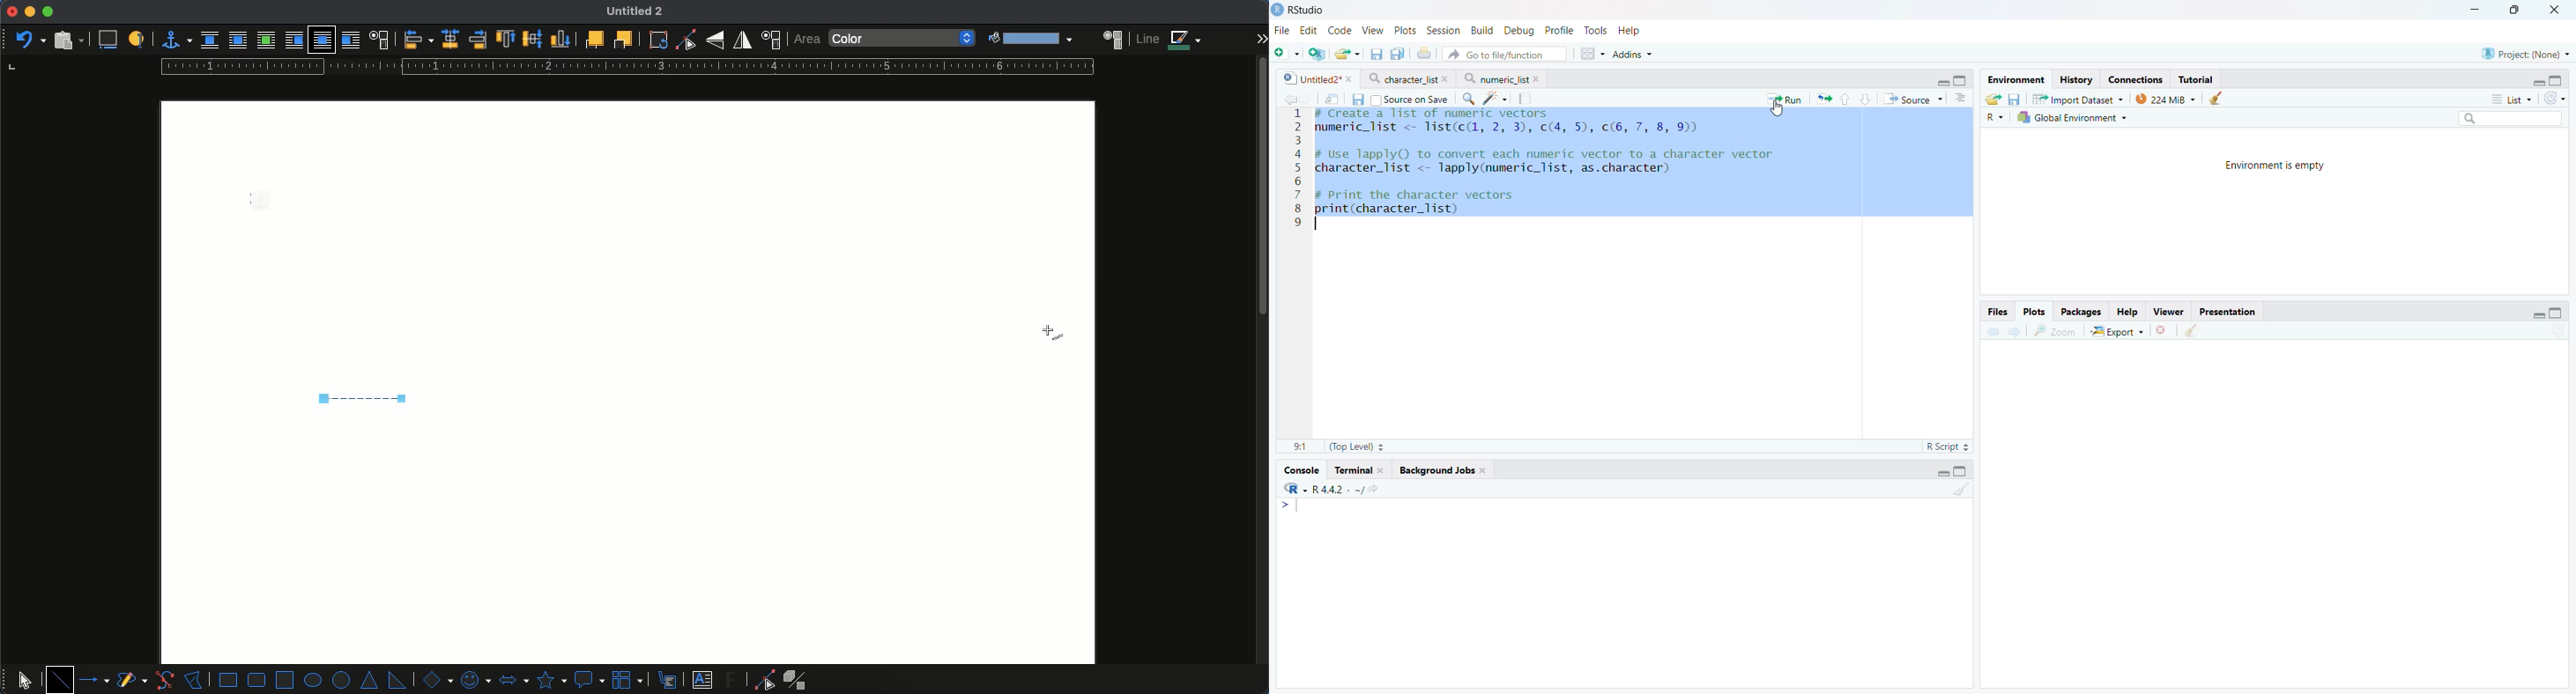  What do you see at coordinates (1867, 98) in the screenshot?
I see `Go to next section` at bounding box center [1867, 98].